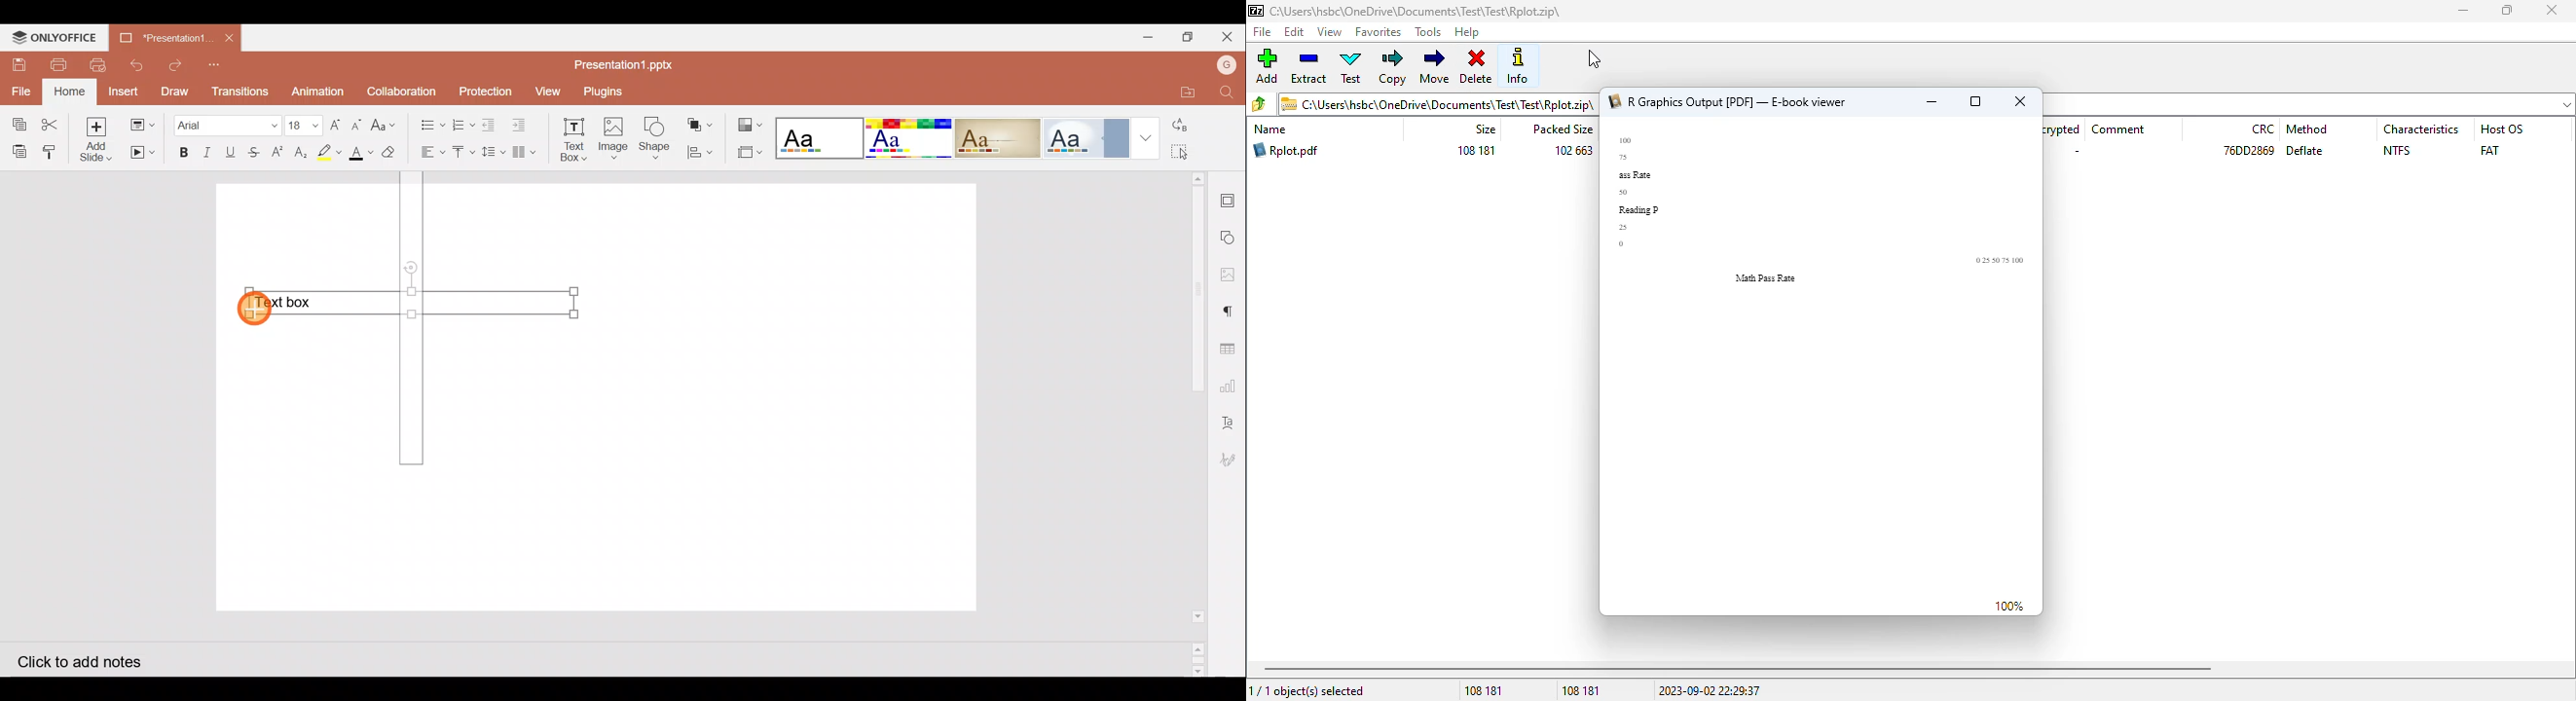 The width and height of the screenshot is (2576, 728). I want to click on Align shape, so click(700, 151).